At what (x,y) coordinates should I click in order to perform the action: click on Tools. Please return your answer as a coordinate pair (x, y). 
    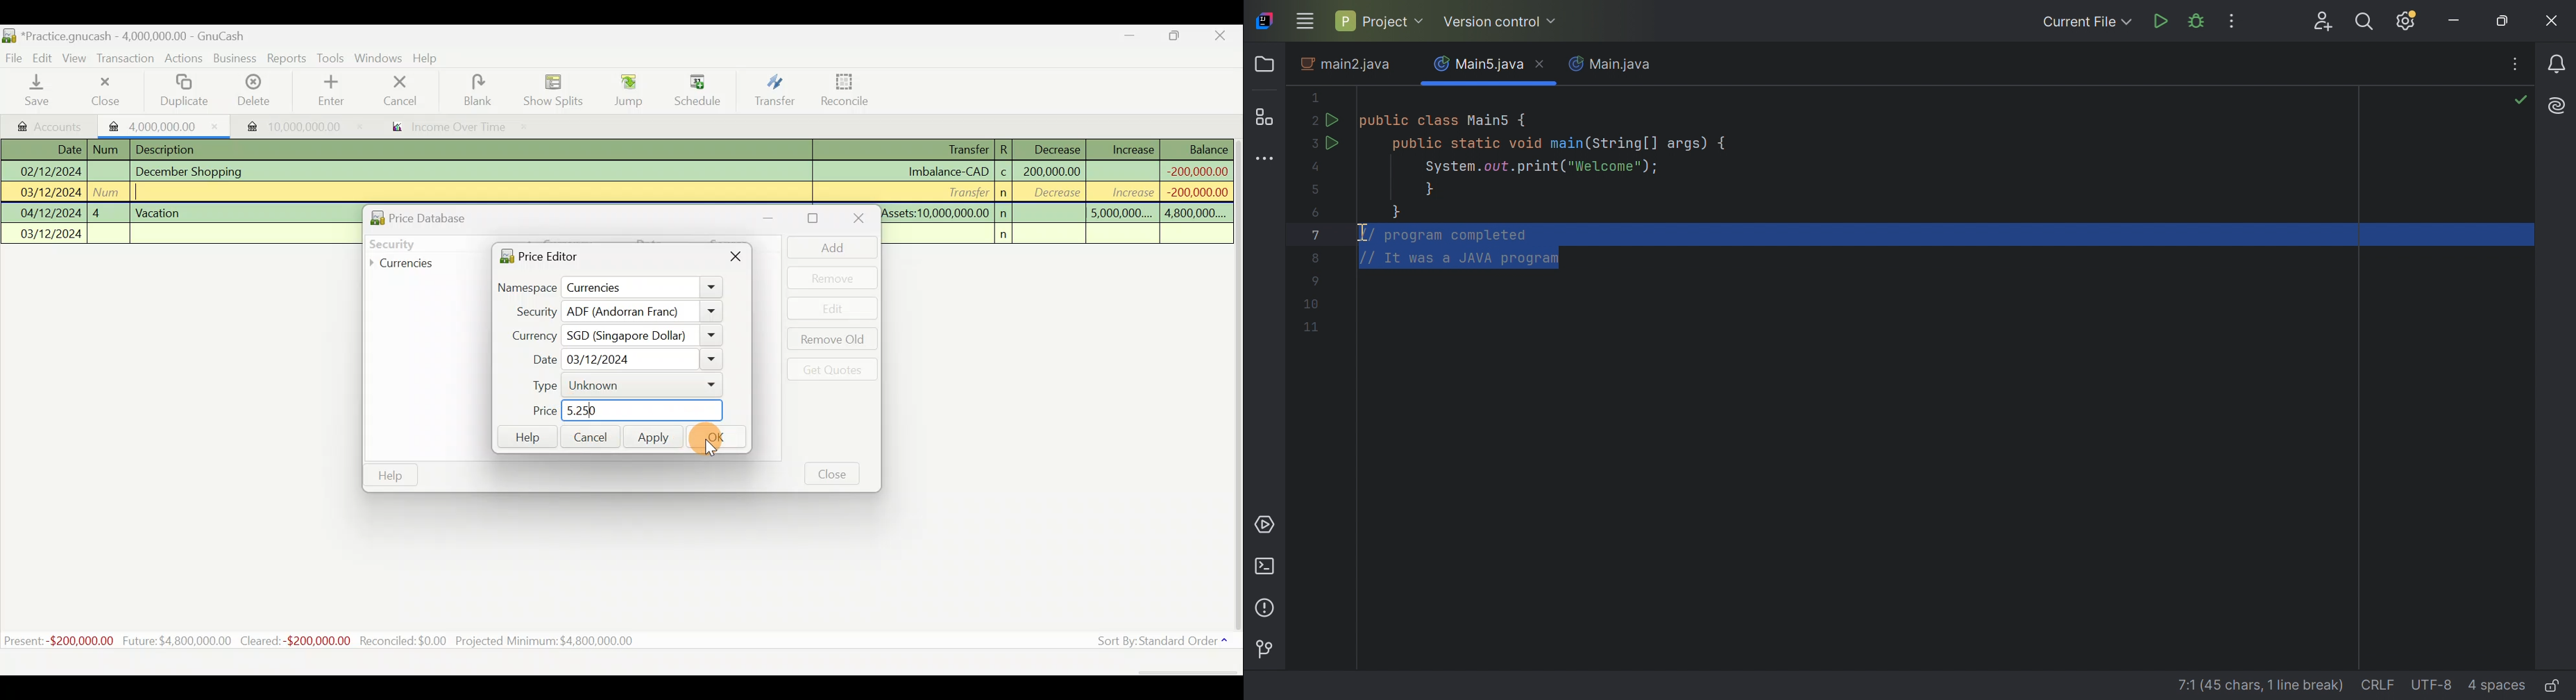
    Looking at the image, I should click on (332, 57).